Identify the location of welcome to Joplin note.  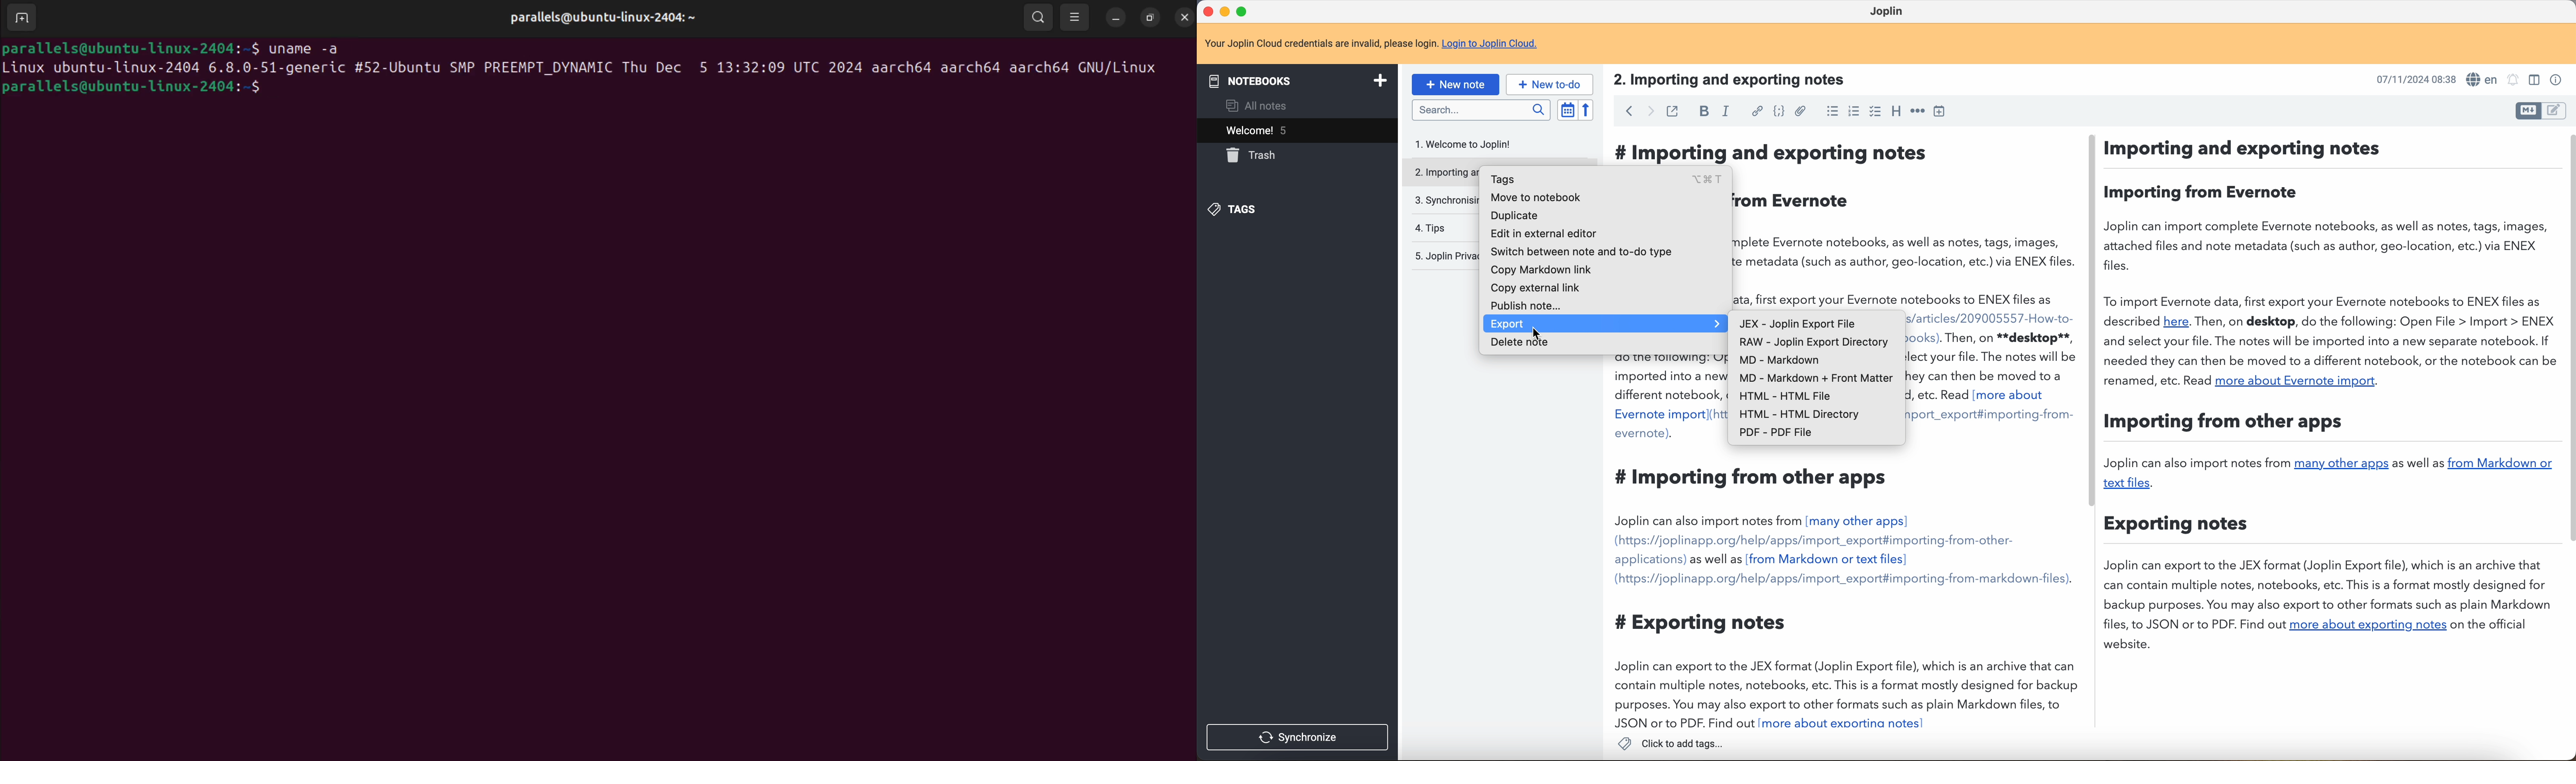
(1468, 144).